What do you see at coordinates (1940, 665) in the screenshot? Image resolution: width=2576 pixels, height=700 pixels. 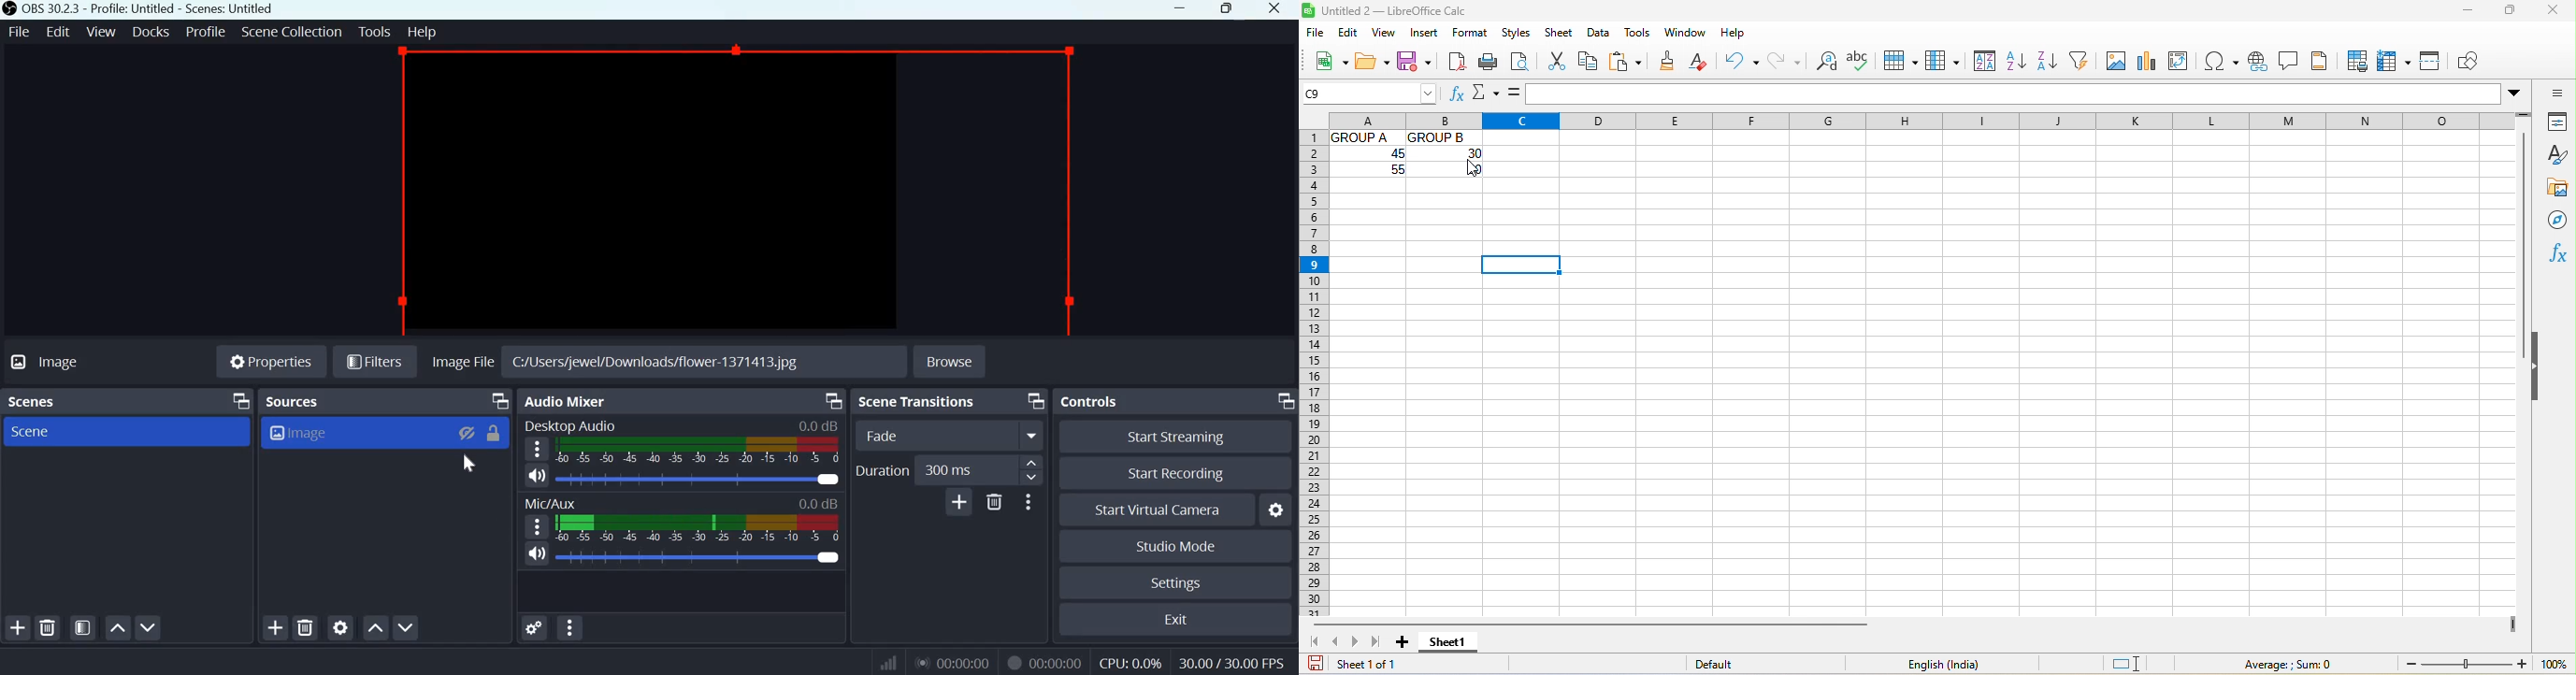 I see `English (India)` at bounding box center [1940, 665].